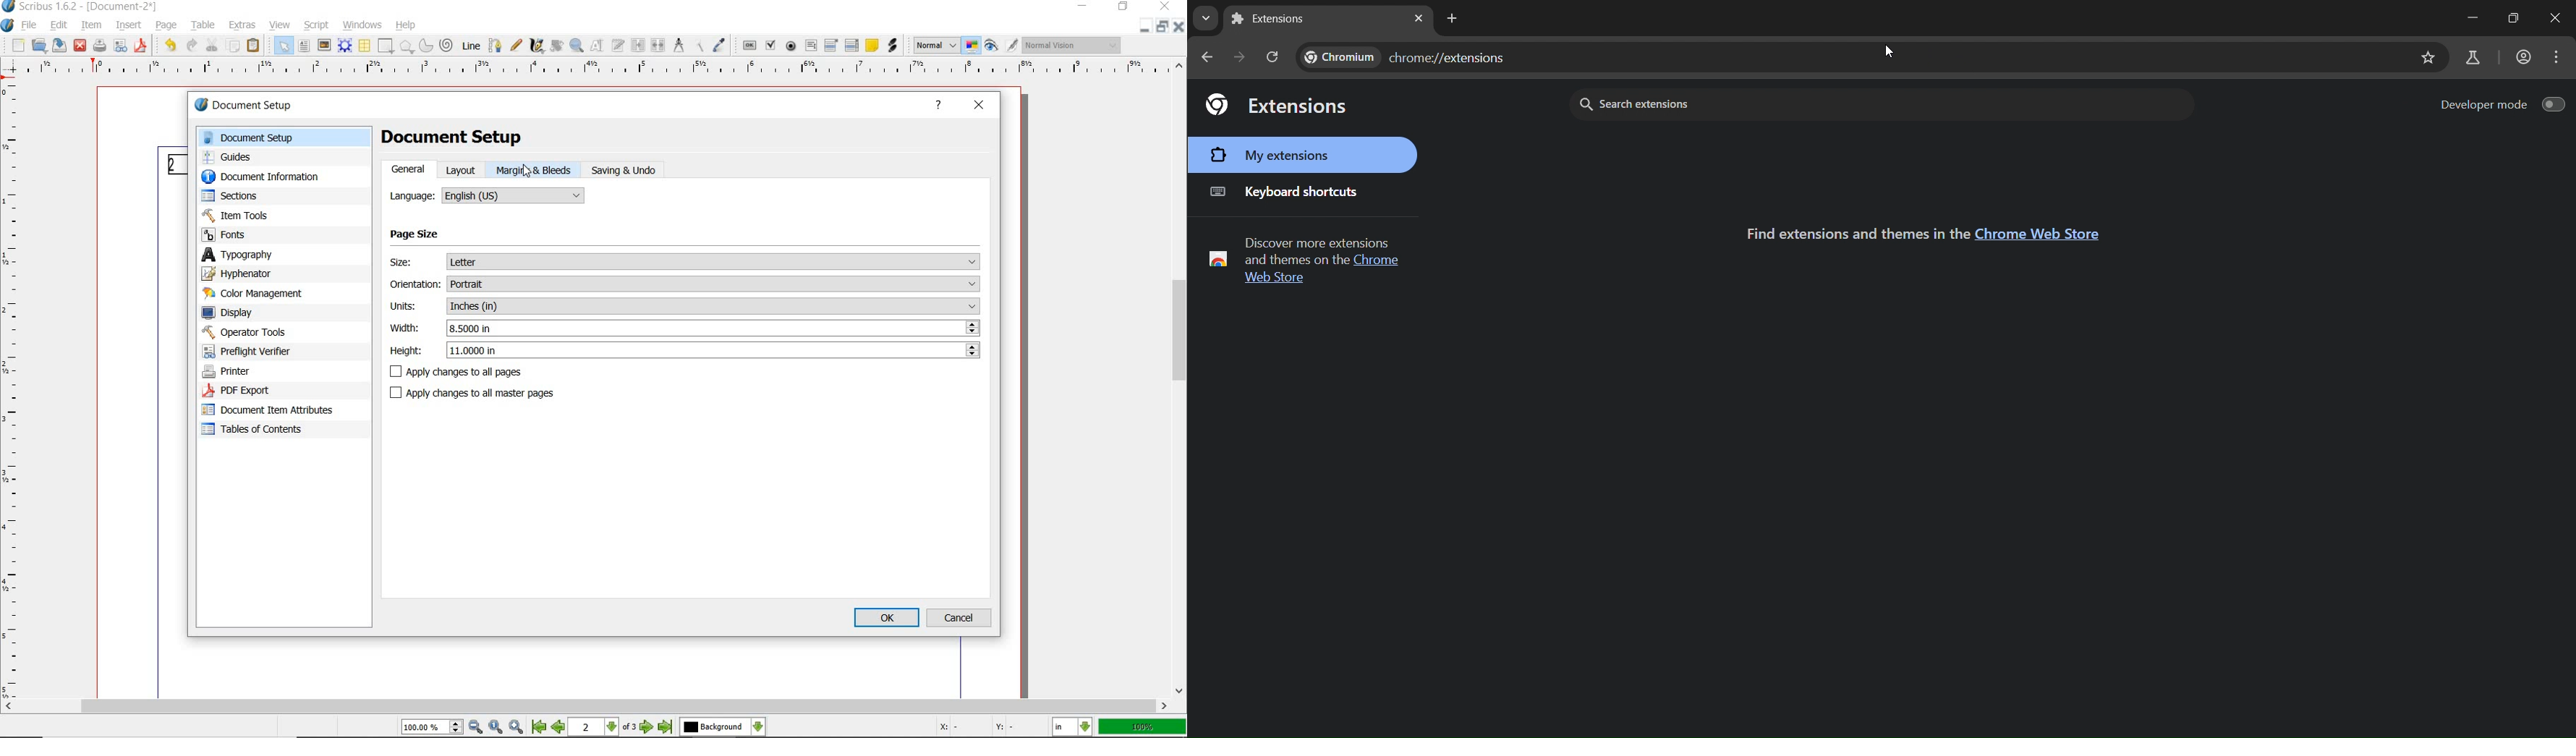 Image resolution: width=2576 pixels, height=756 pixels. Describe the element at coordinates (886, 617) in the screenshot. I see `ok` at that location.